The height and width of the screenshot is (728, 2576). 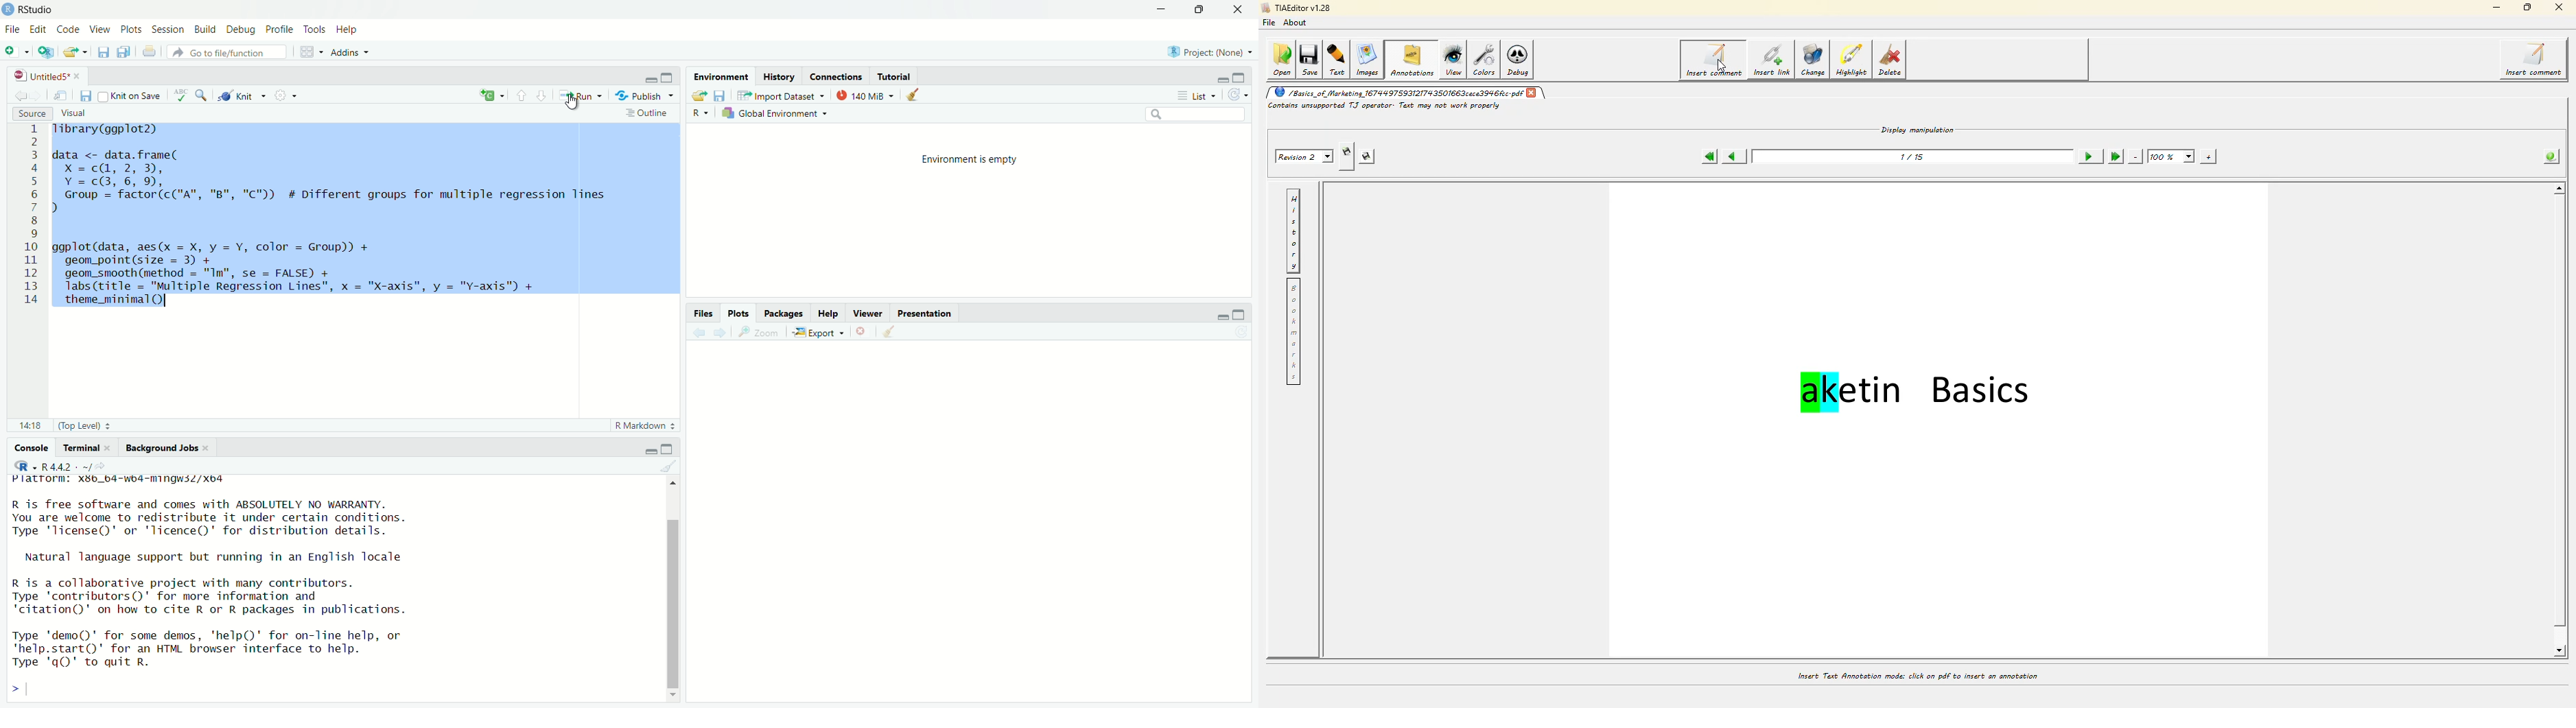 I want to click on maximise, so click(x=1244, y=313).